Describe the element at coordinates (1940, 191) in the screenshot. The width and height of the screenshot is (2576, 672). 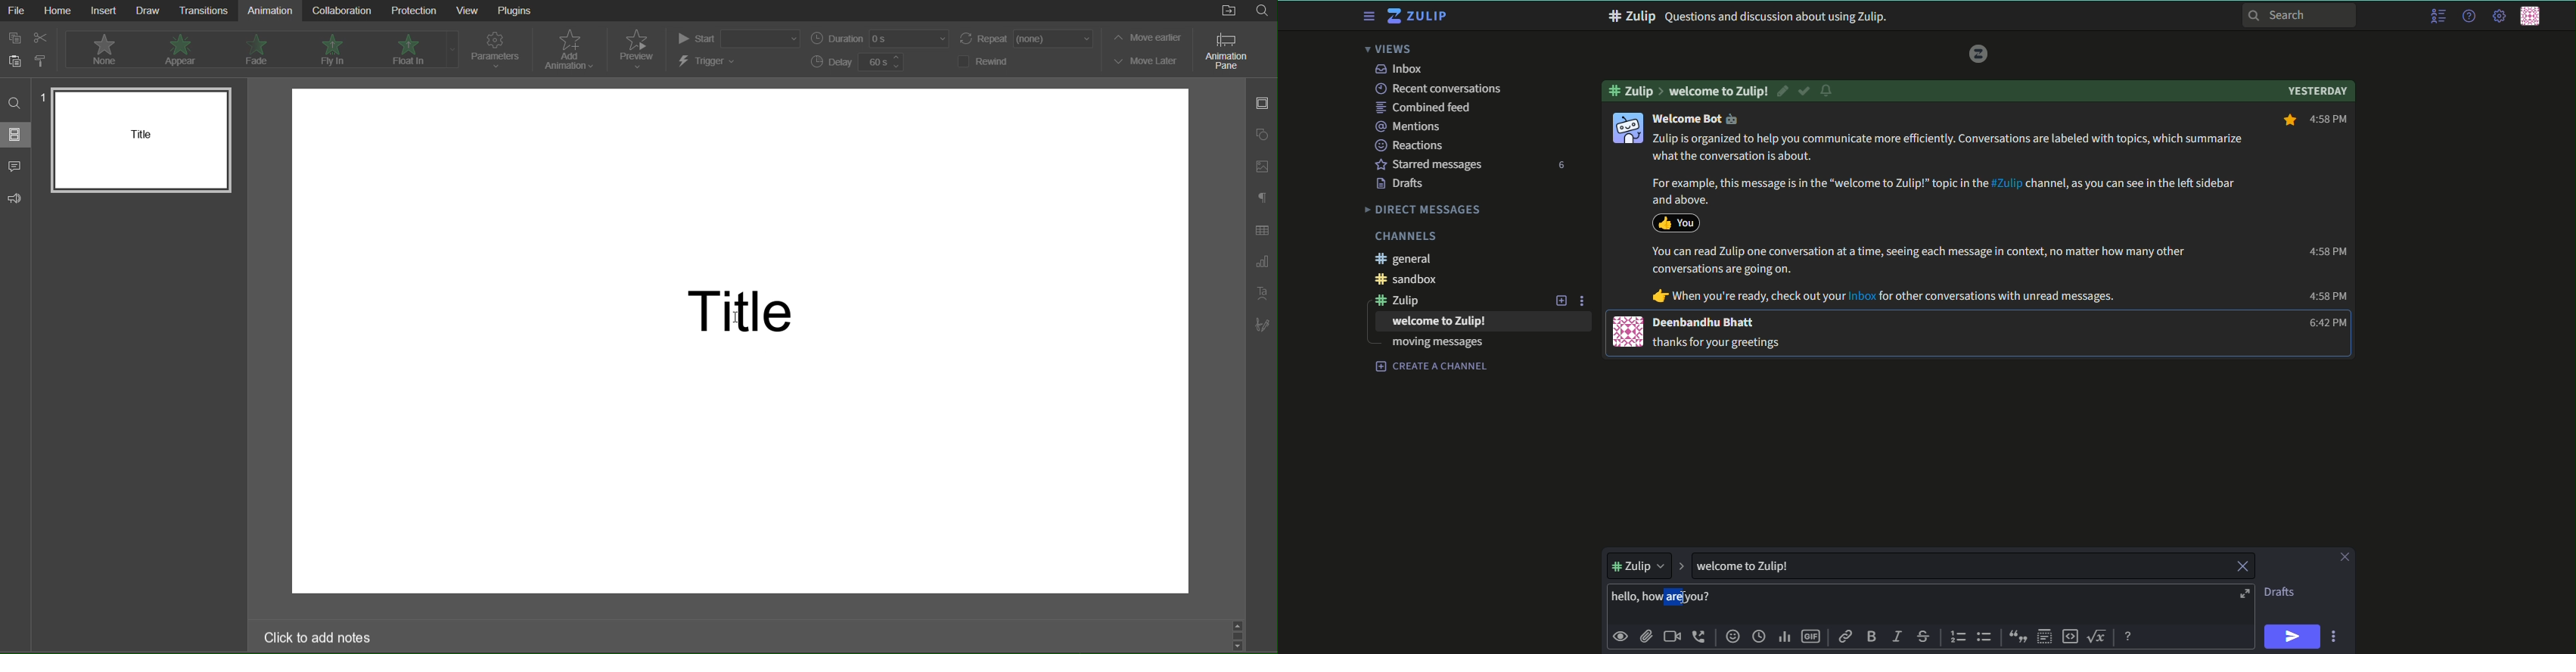
I see `For example, this message is in the “welcome to Zulip!” topic in the #Zulip channel, as you can see in the left sidebar and above.` at that location.